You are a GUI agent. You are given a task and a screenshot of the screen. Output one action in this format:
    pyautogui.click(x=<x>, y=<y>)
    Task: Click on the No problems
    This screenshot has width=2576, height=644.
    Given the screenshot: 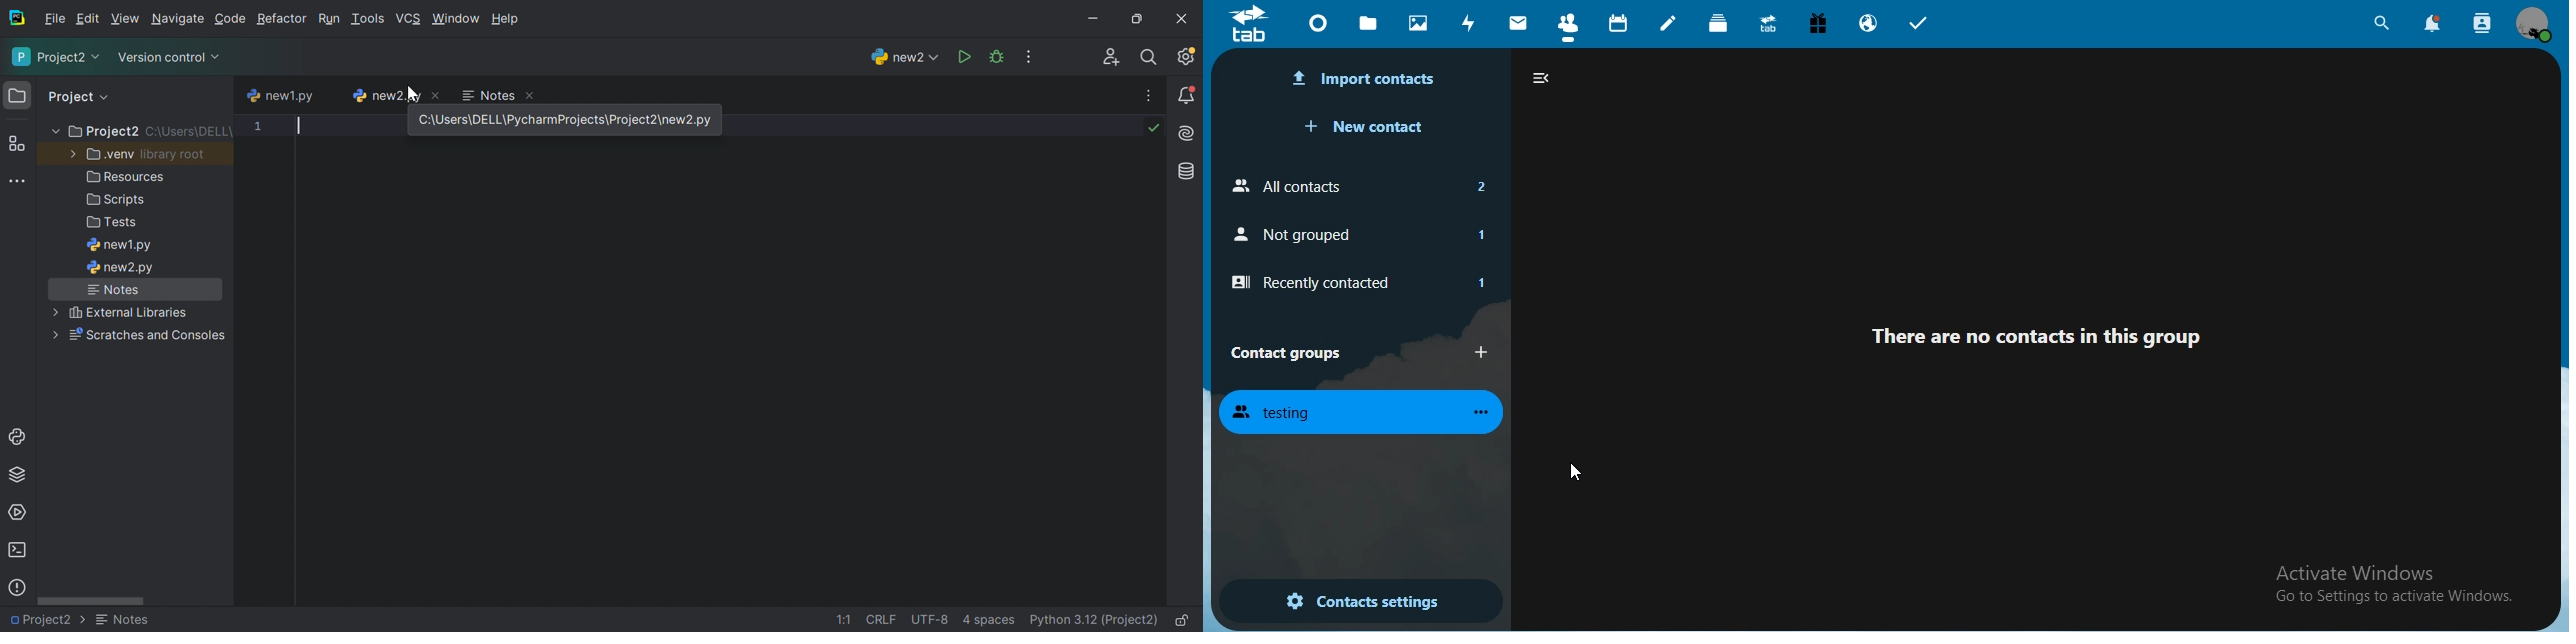 What is the action you would take?
    pyautogui.click(x=1157, y=128)
    